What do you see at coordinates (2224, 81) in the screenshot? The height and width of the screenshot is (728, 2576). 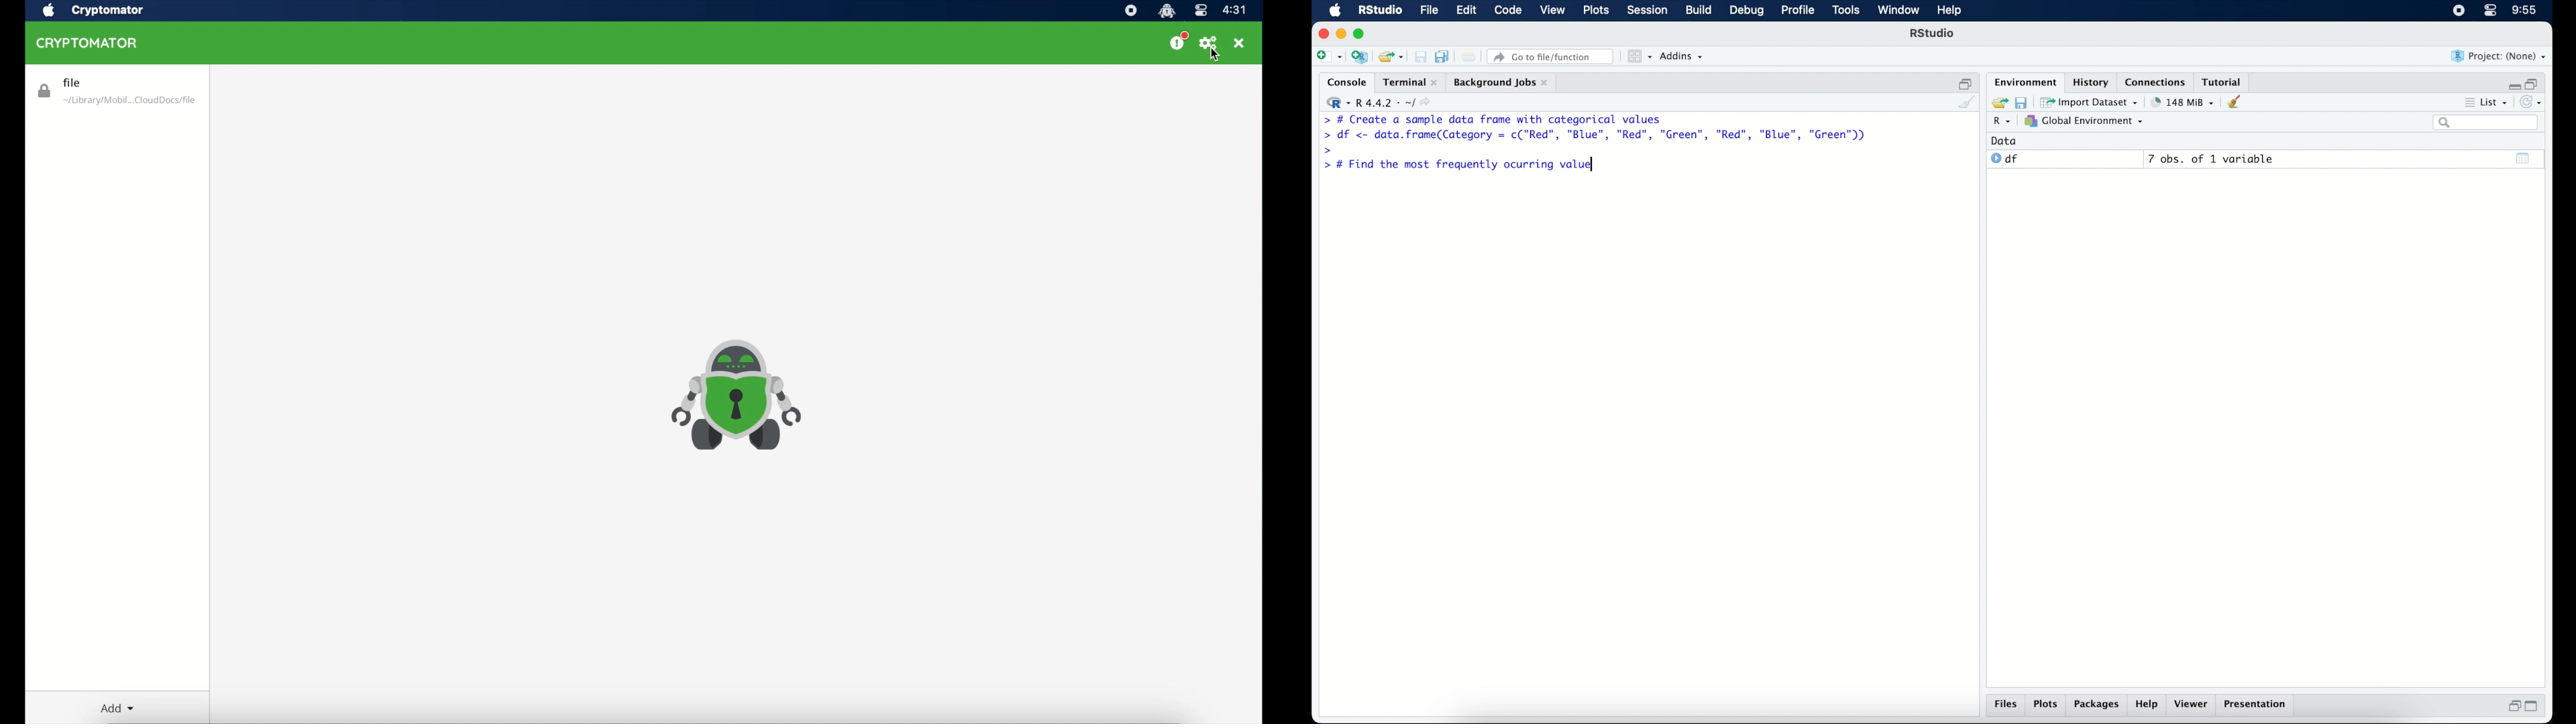 I see `tutorial` at bounding box center [2224, 81].